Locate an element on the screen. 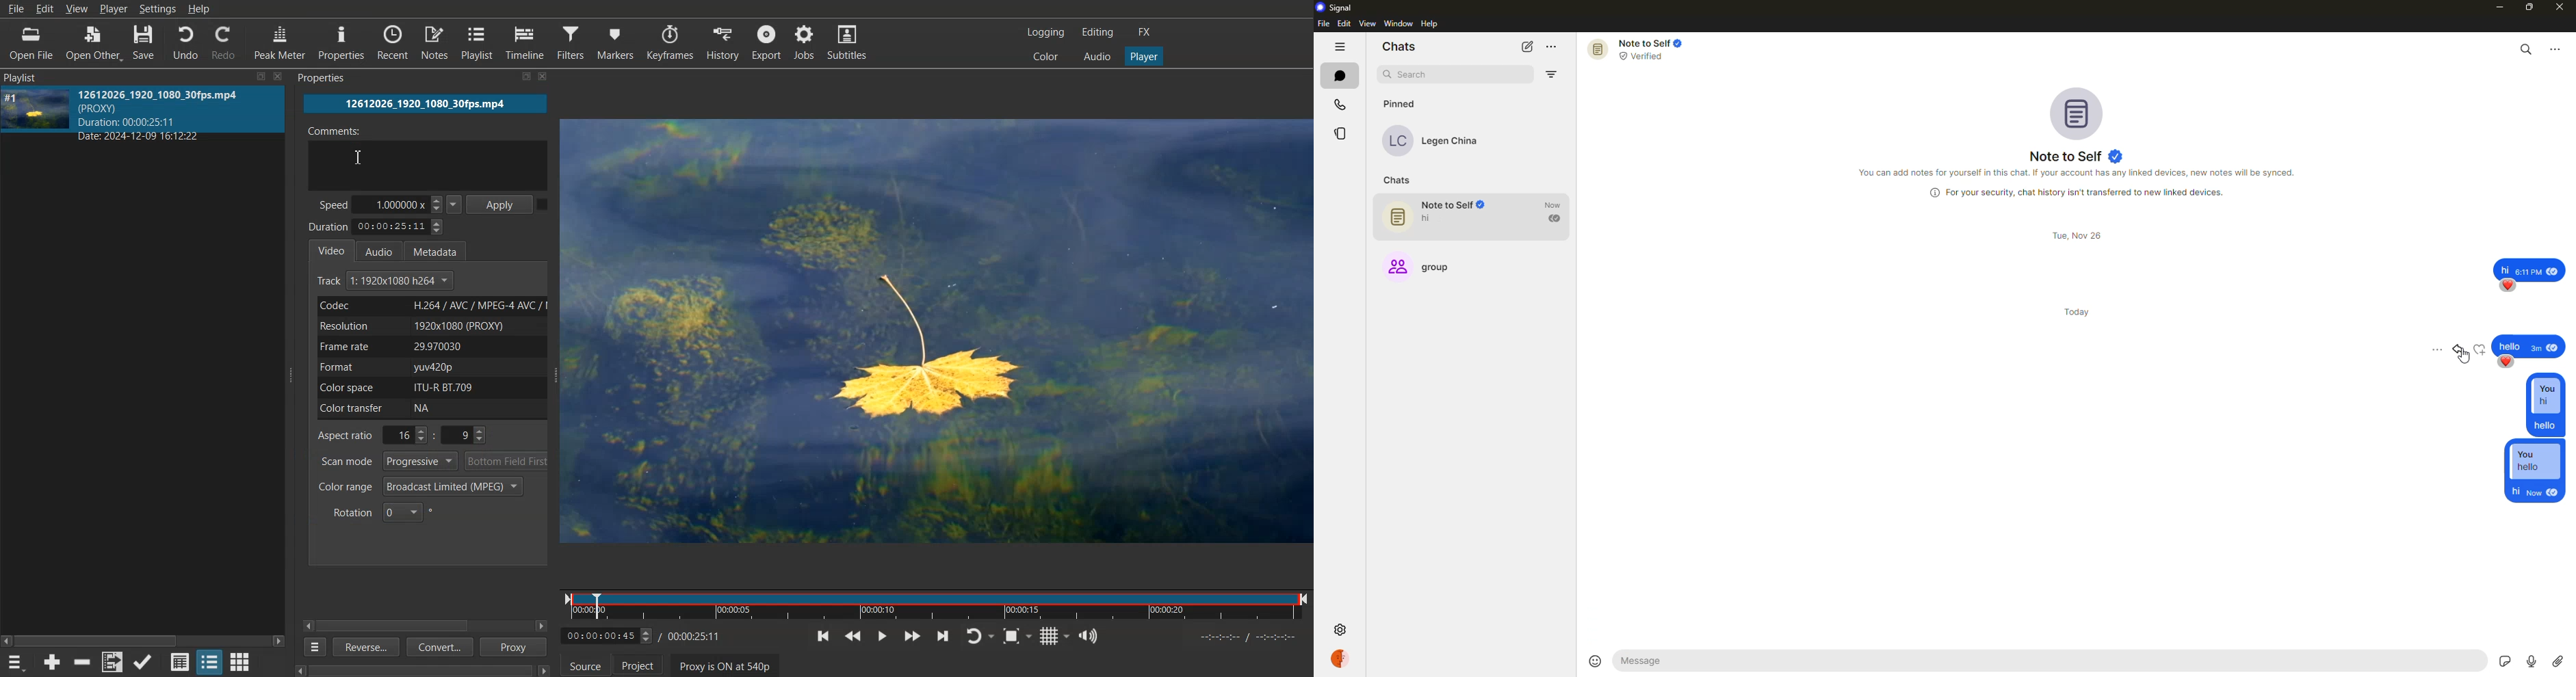  more is located at coordinates (2440, 352).